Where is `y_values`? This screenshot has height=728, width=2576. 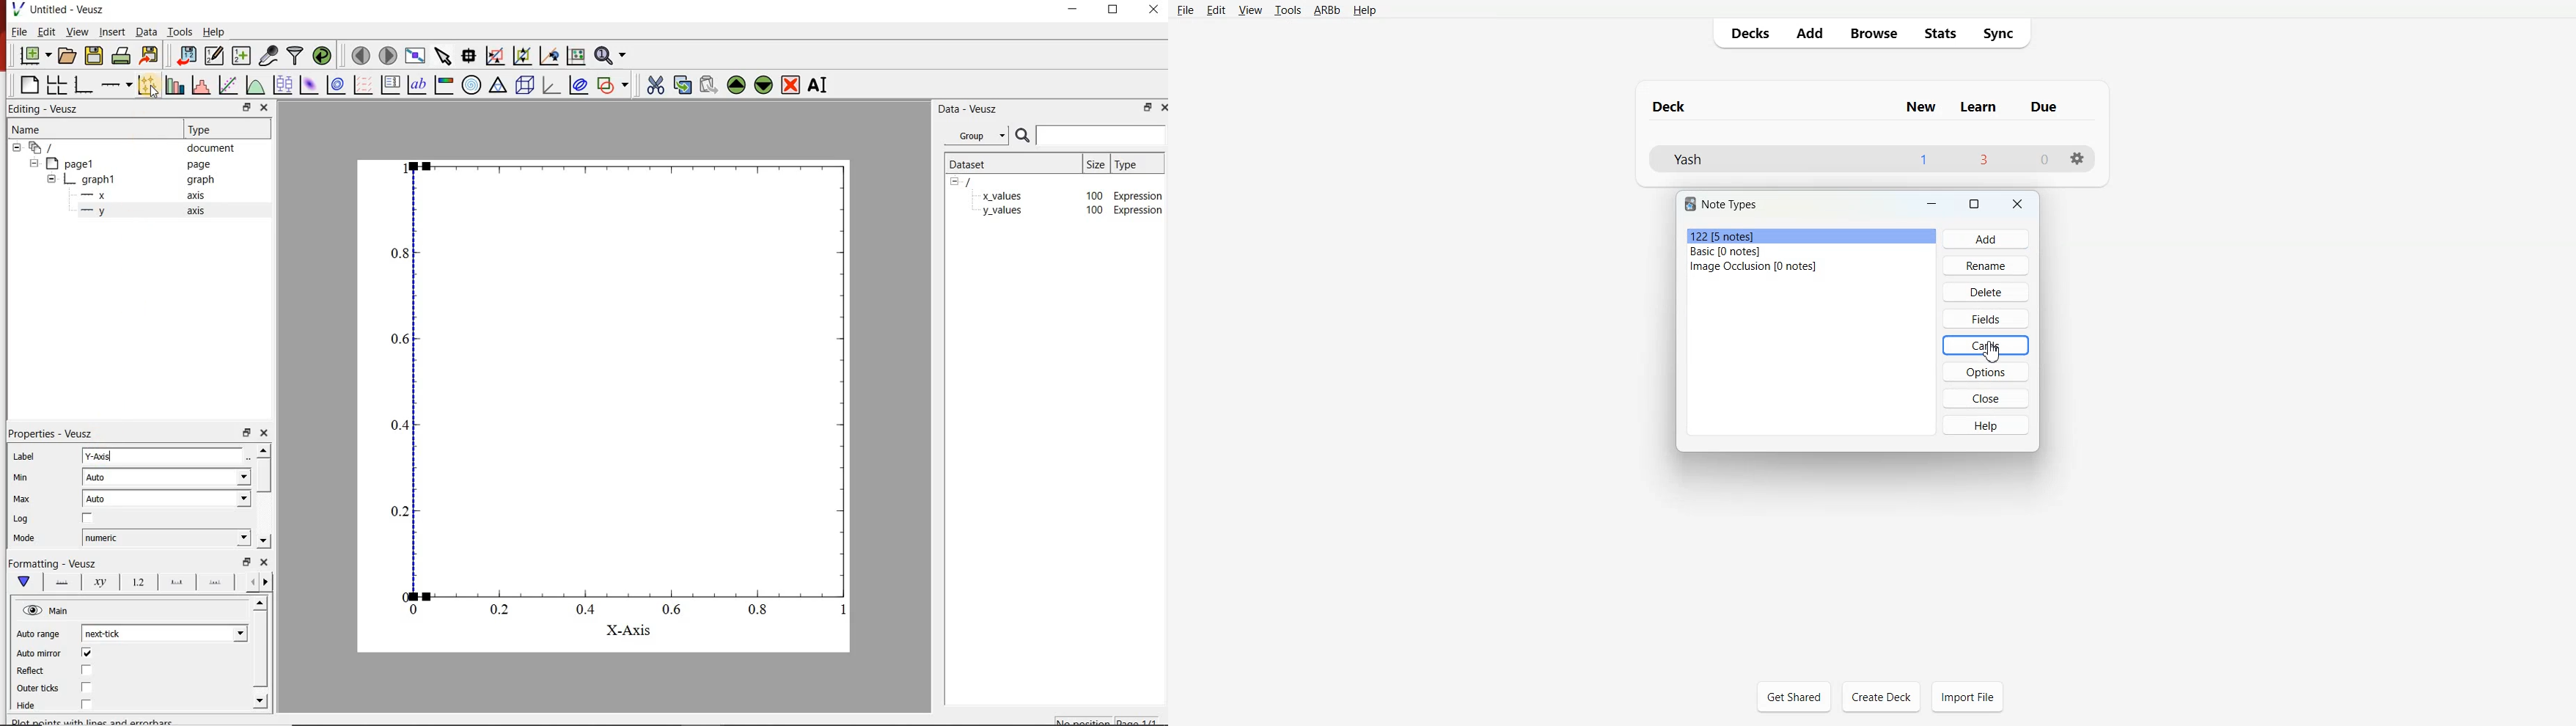
y_values is located at coordinates (1002, 211).